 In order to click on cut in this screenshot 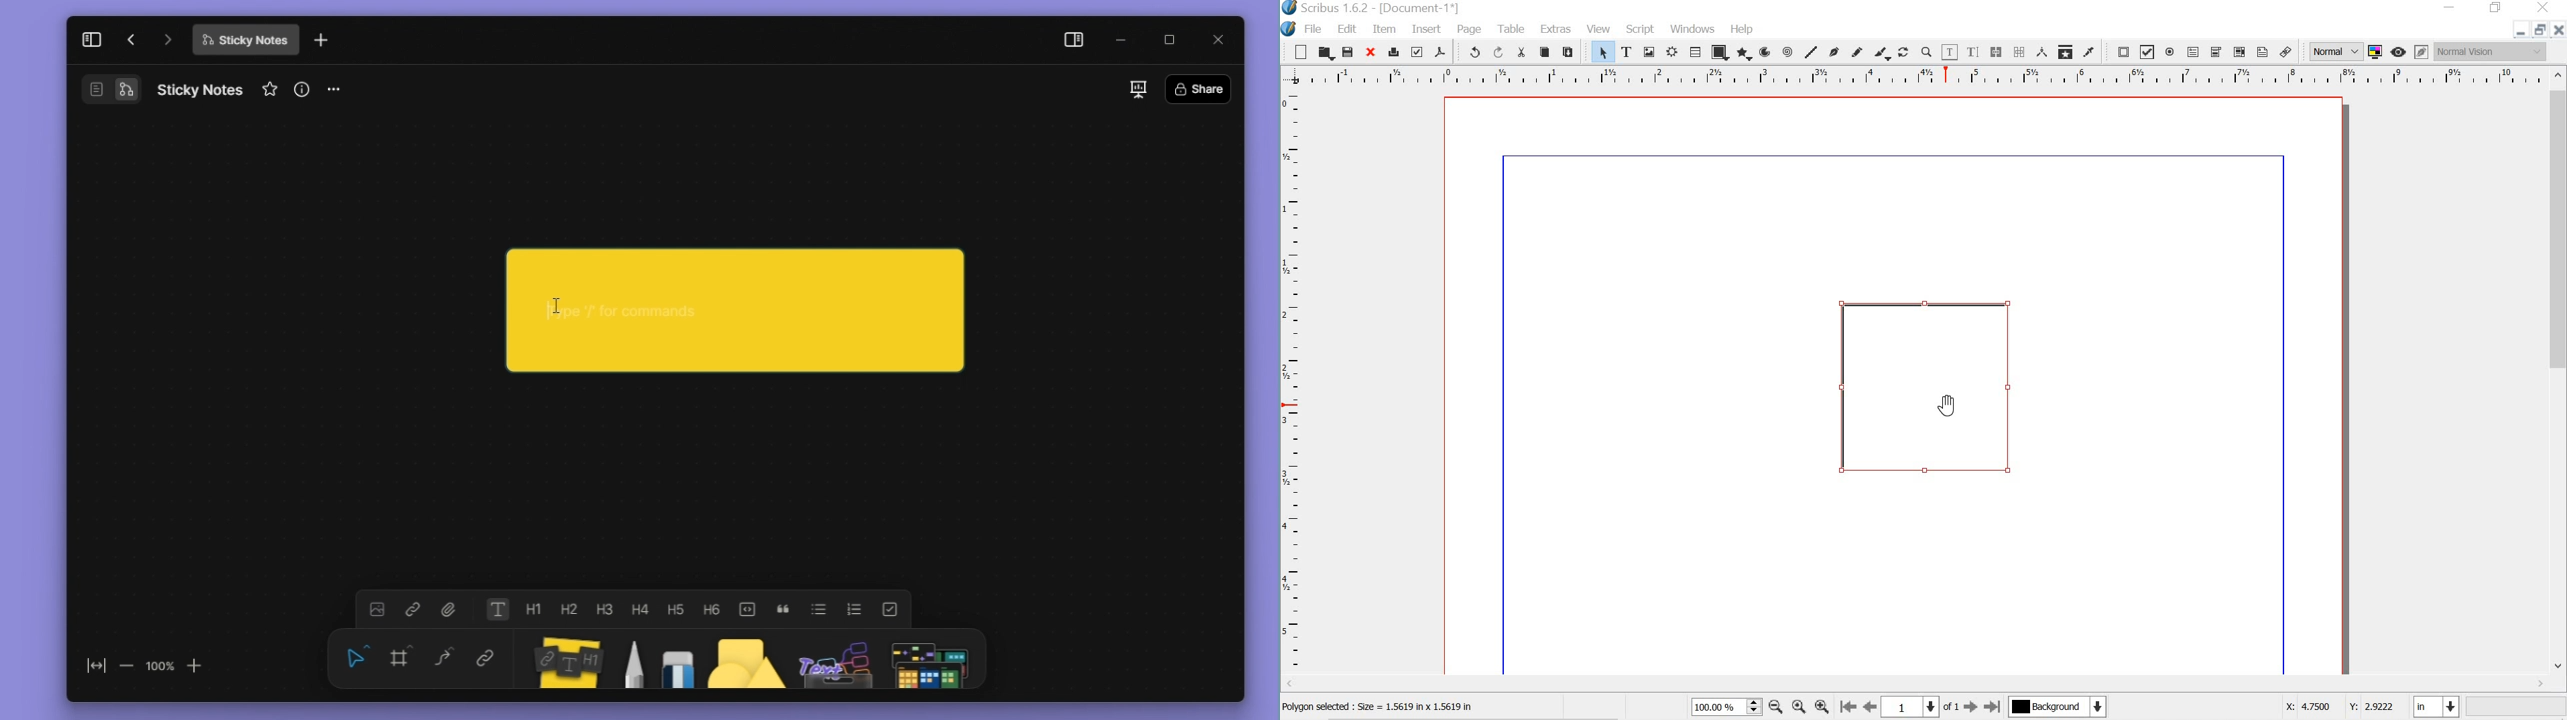, I will do `click(1523, 52)`.